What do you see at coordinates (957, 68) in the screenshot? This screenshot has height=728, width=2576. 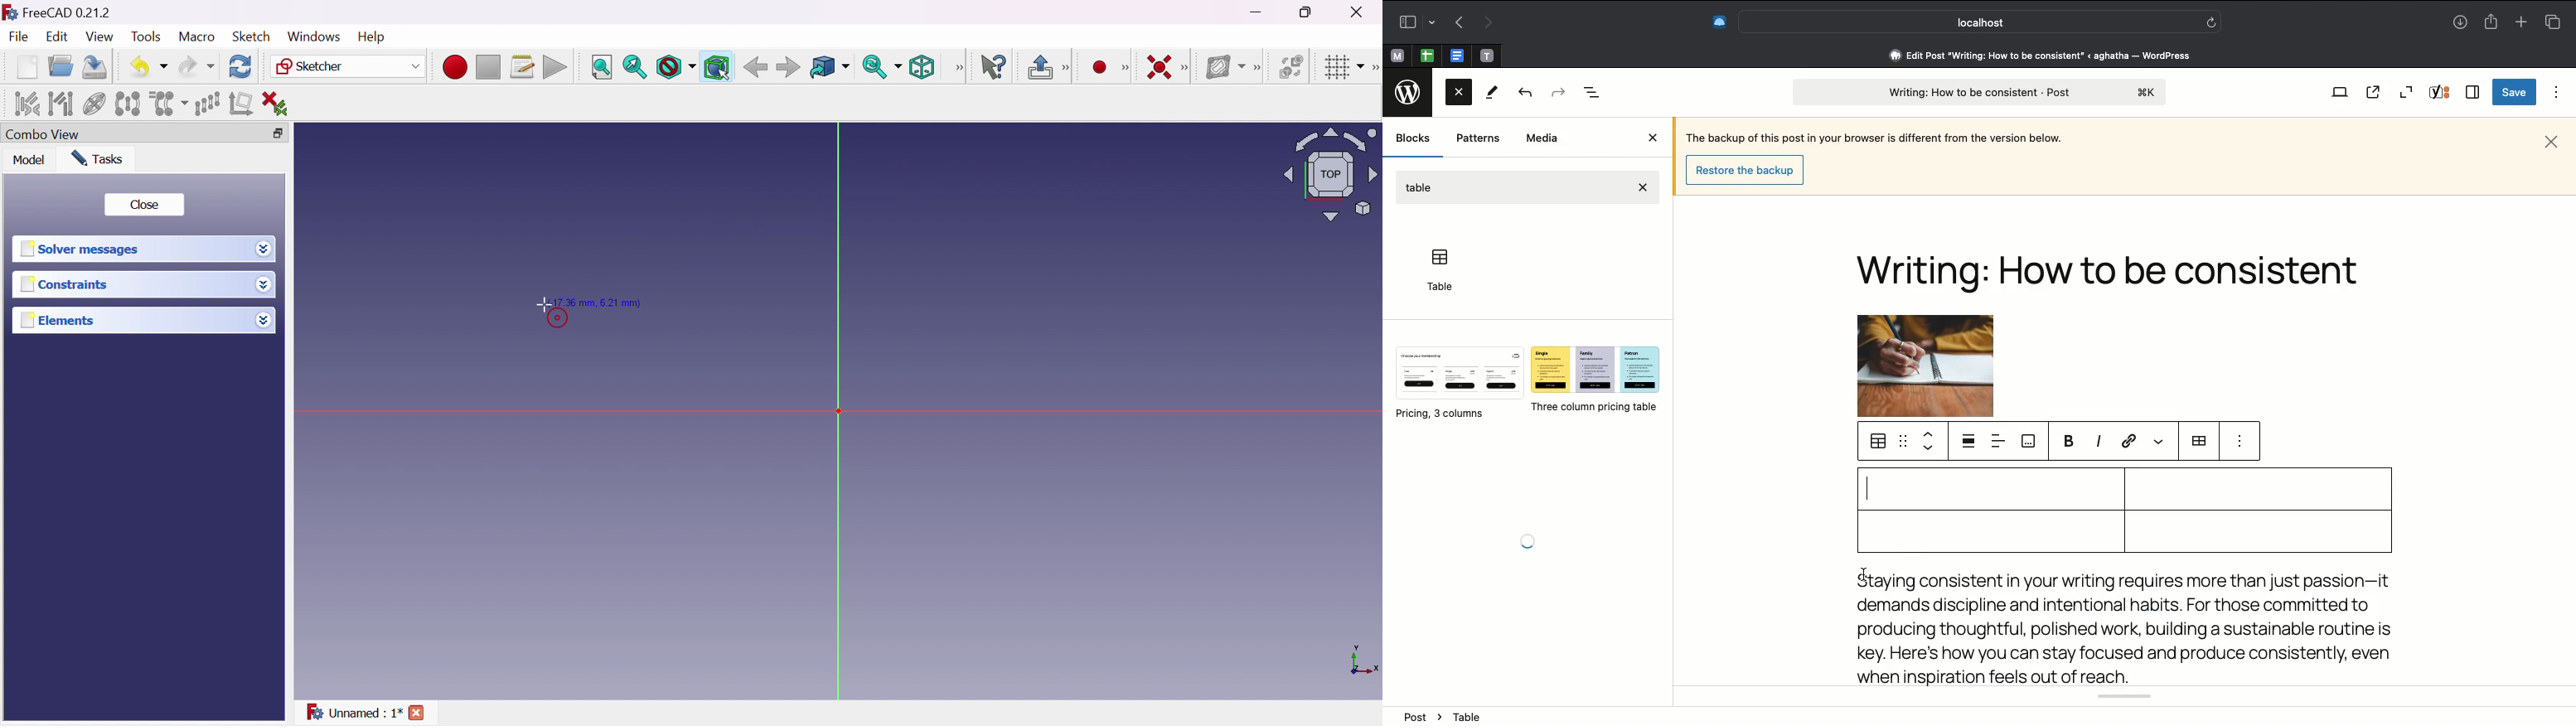 I see `[View]` at bounding box center [957, 68].